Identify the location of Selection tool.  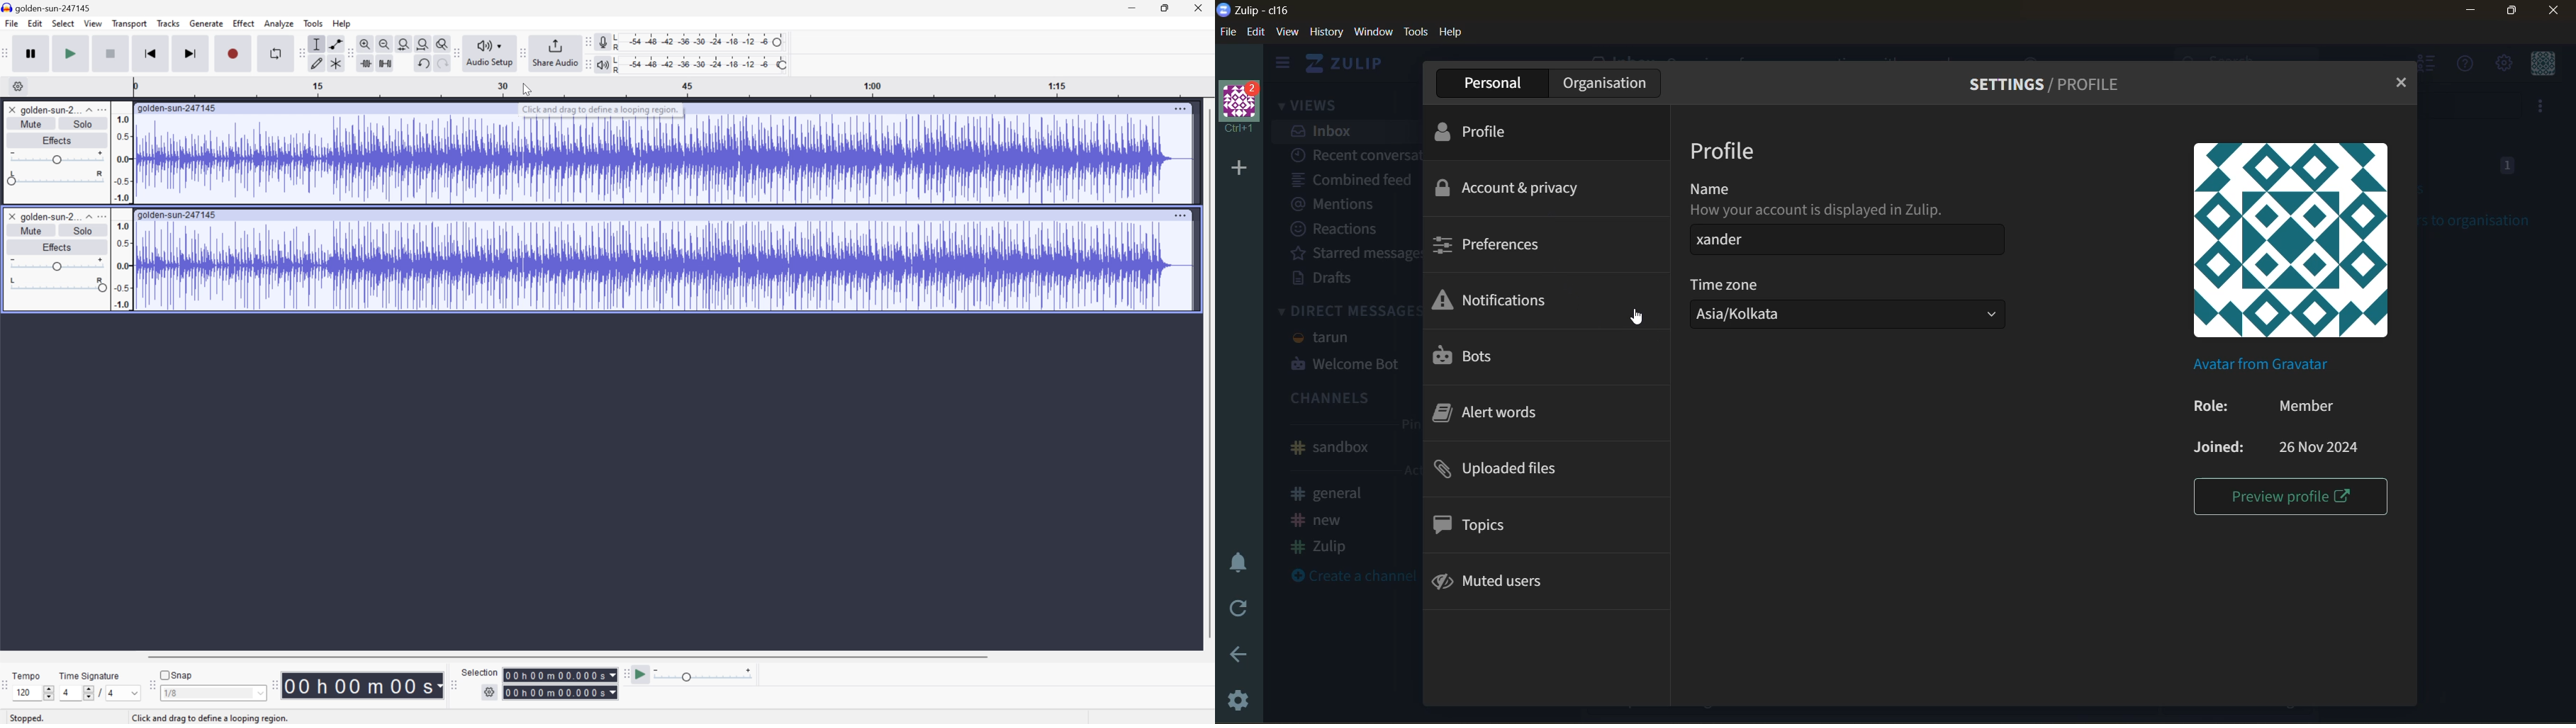
(319, 44).